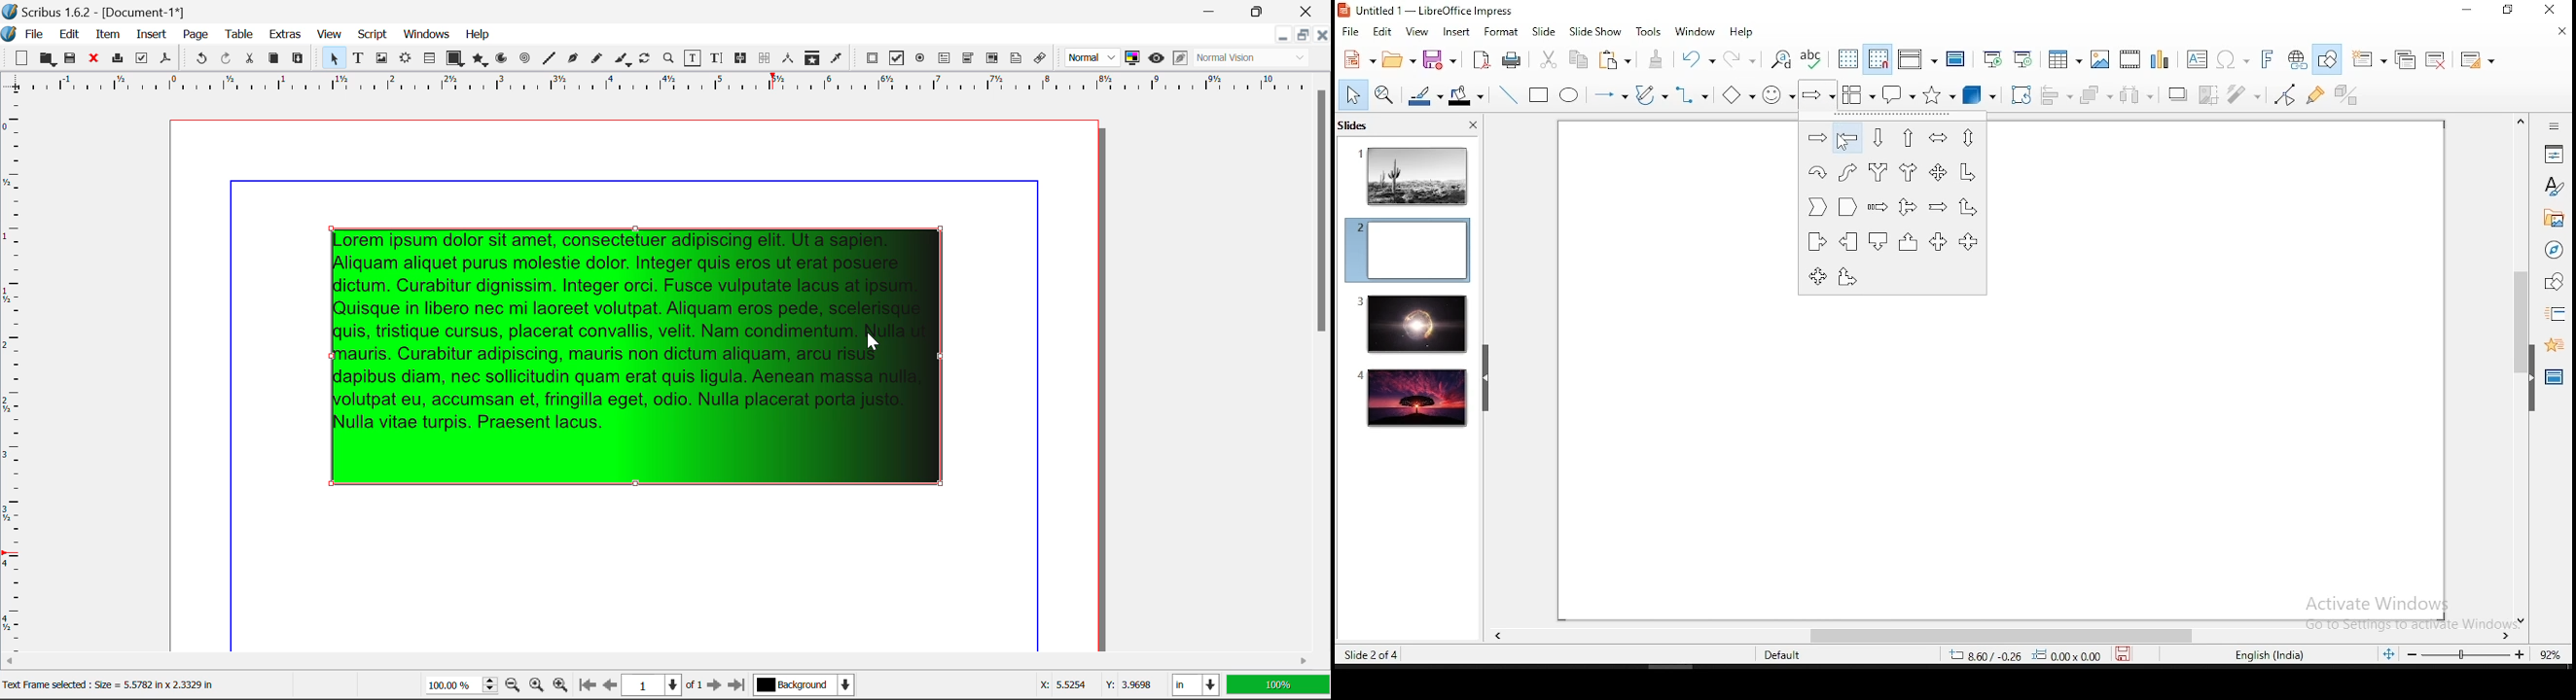  Describe the element at coordinates (719, 58) in the screenshot. I see `Edit Text with Story Editor` at that location.